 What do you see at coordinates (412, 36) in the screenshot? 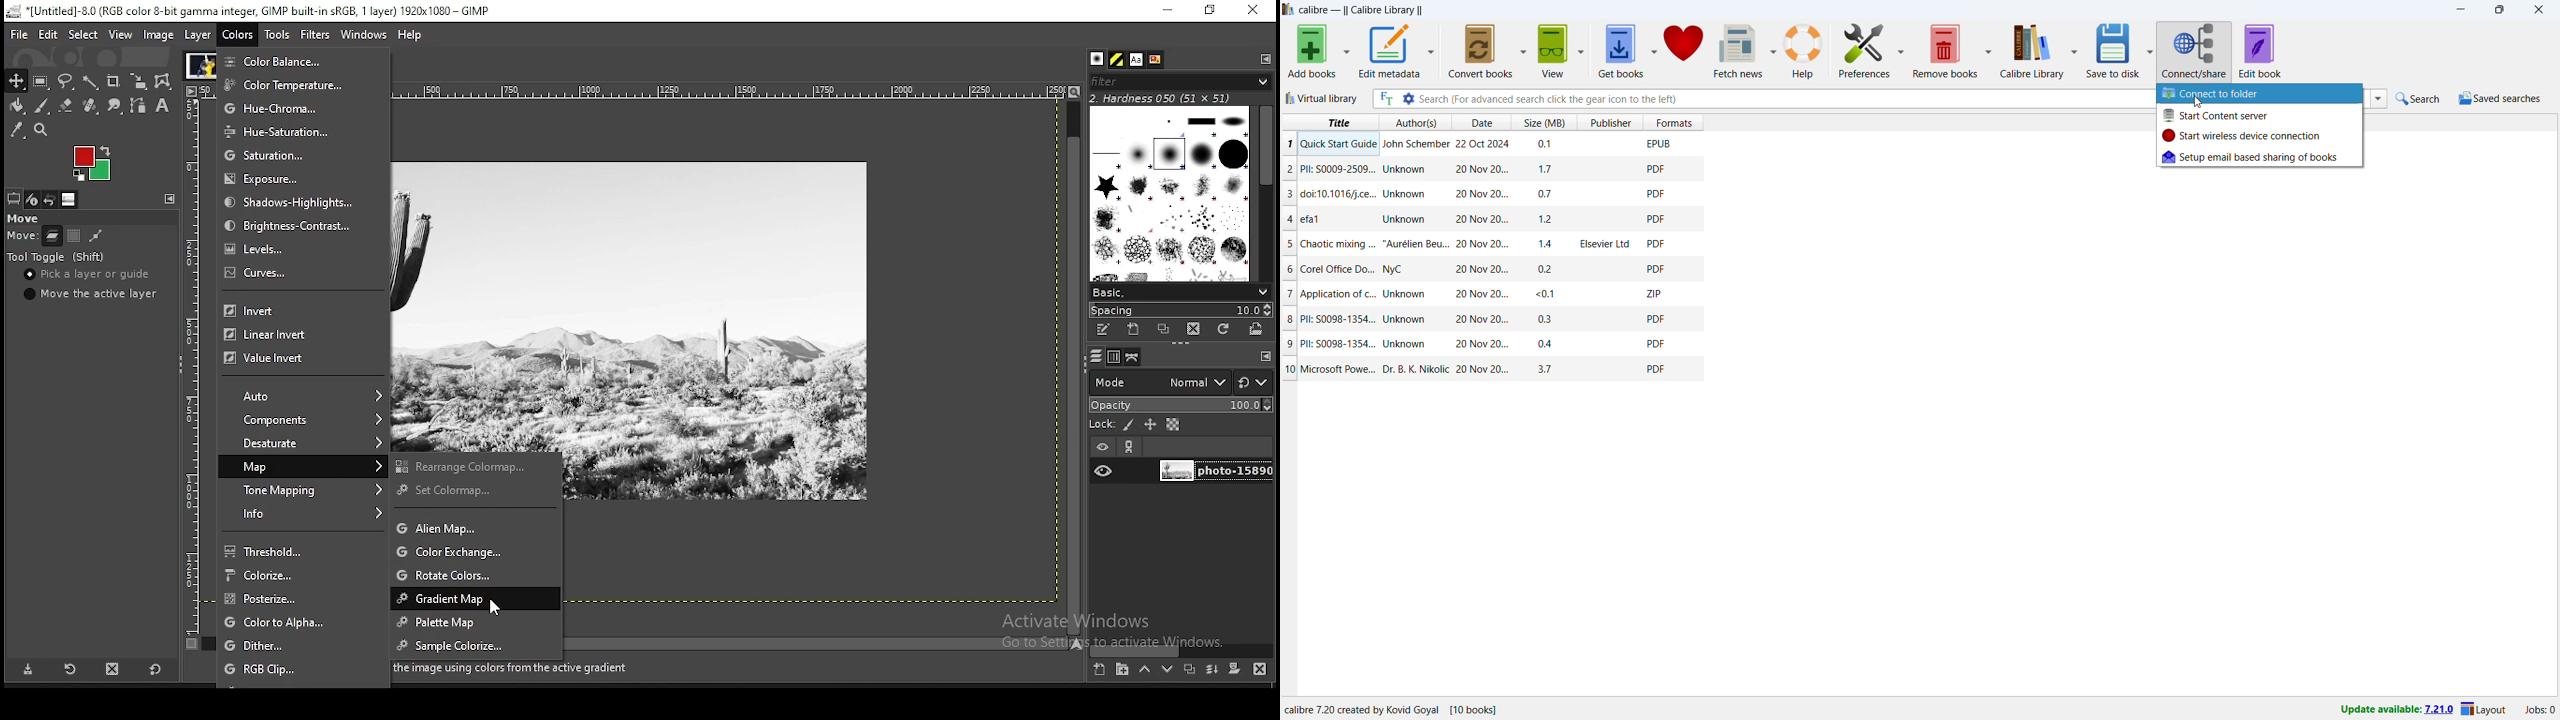
I see `help` at bounding box center [412, 36].